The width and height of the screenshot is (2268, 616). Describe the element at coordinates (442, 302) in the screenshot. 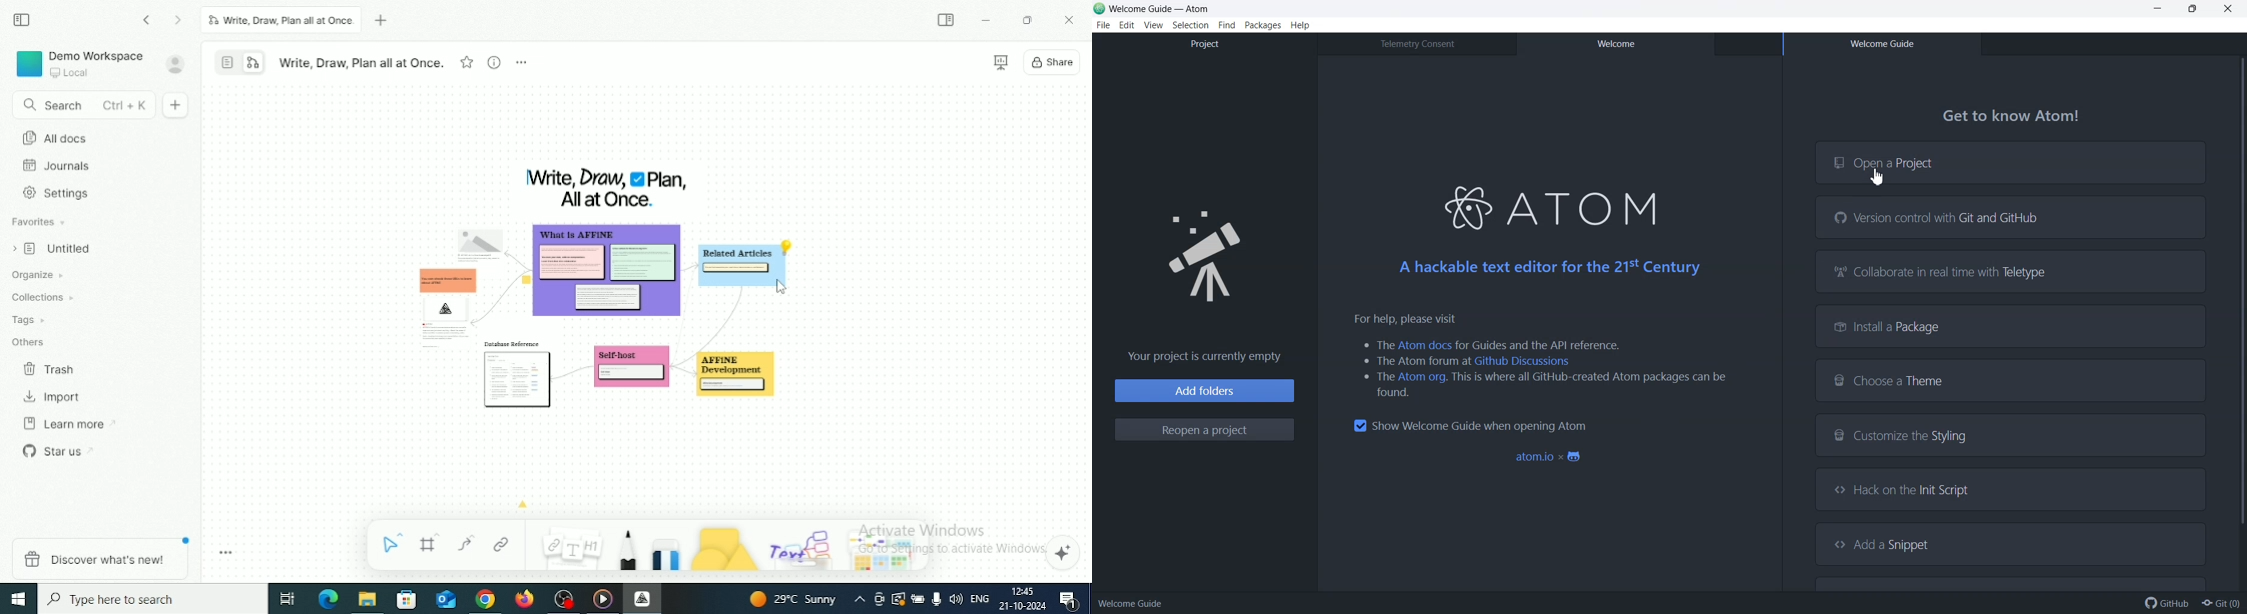

I see `Sticky notes` at that location.